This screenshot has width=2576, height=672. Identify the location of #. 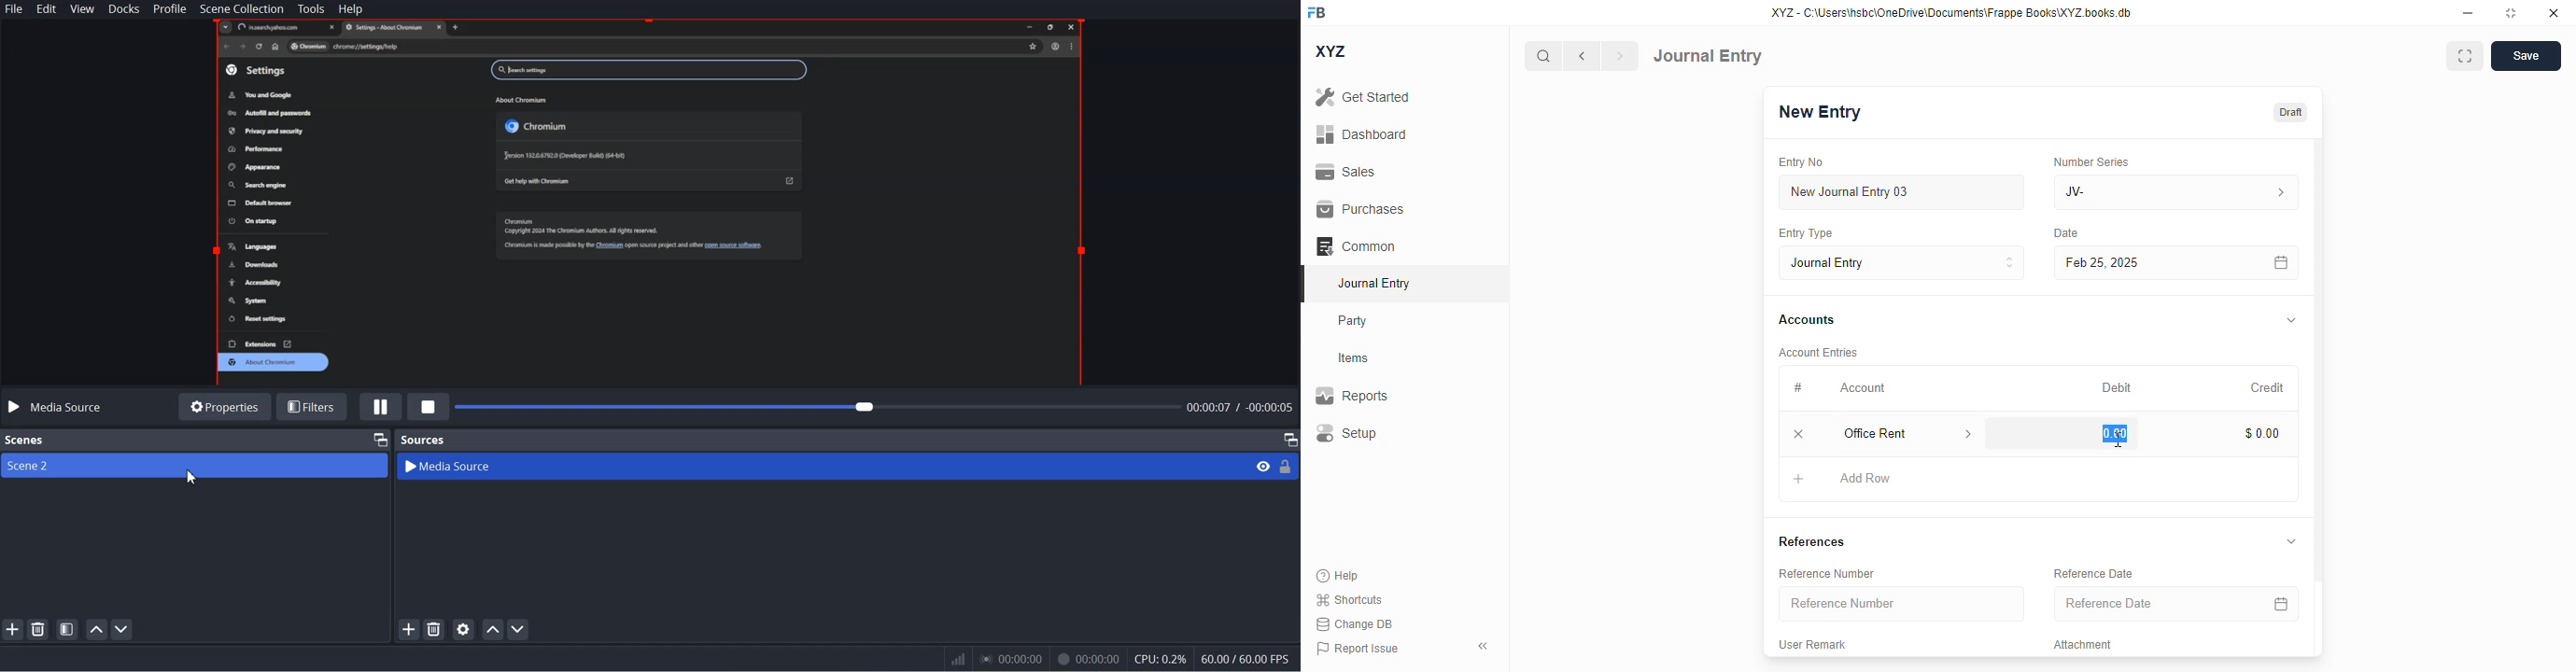
(1797, 388).